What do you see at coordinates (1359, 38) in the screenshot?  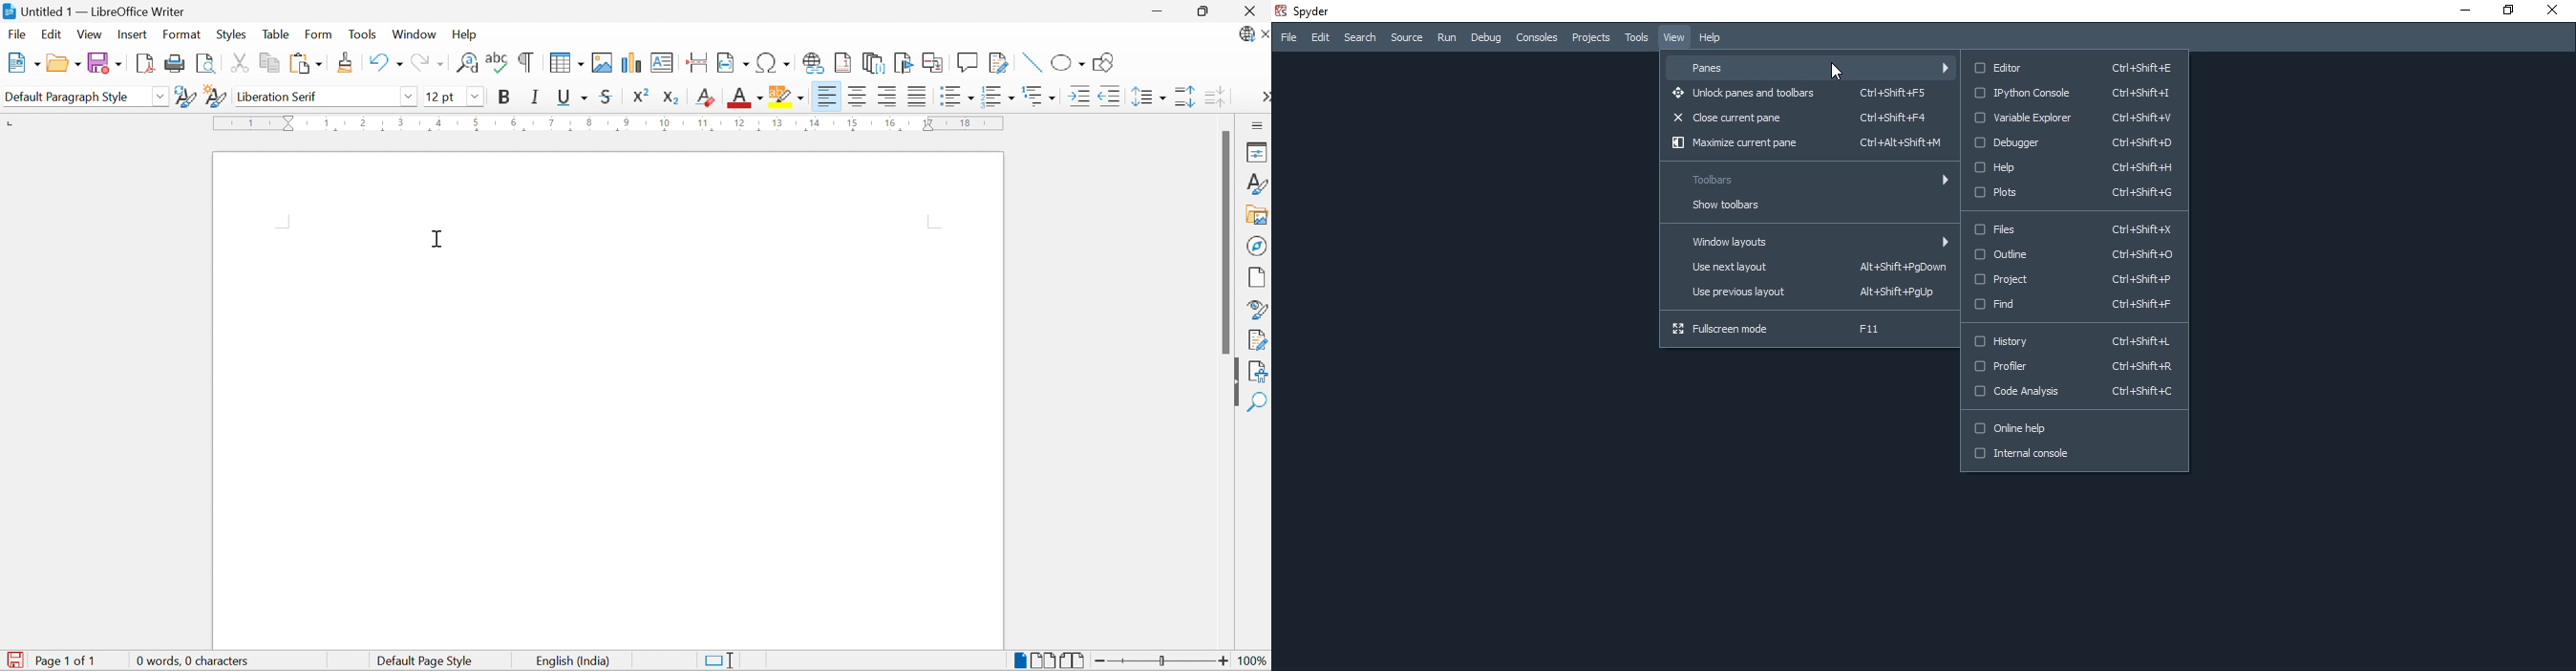 I see `Search` at bounding box center [1359, 38].